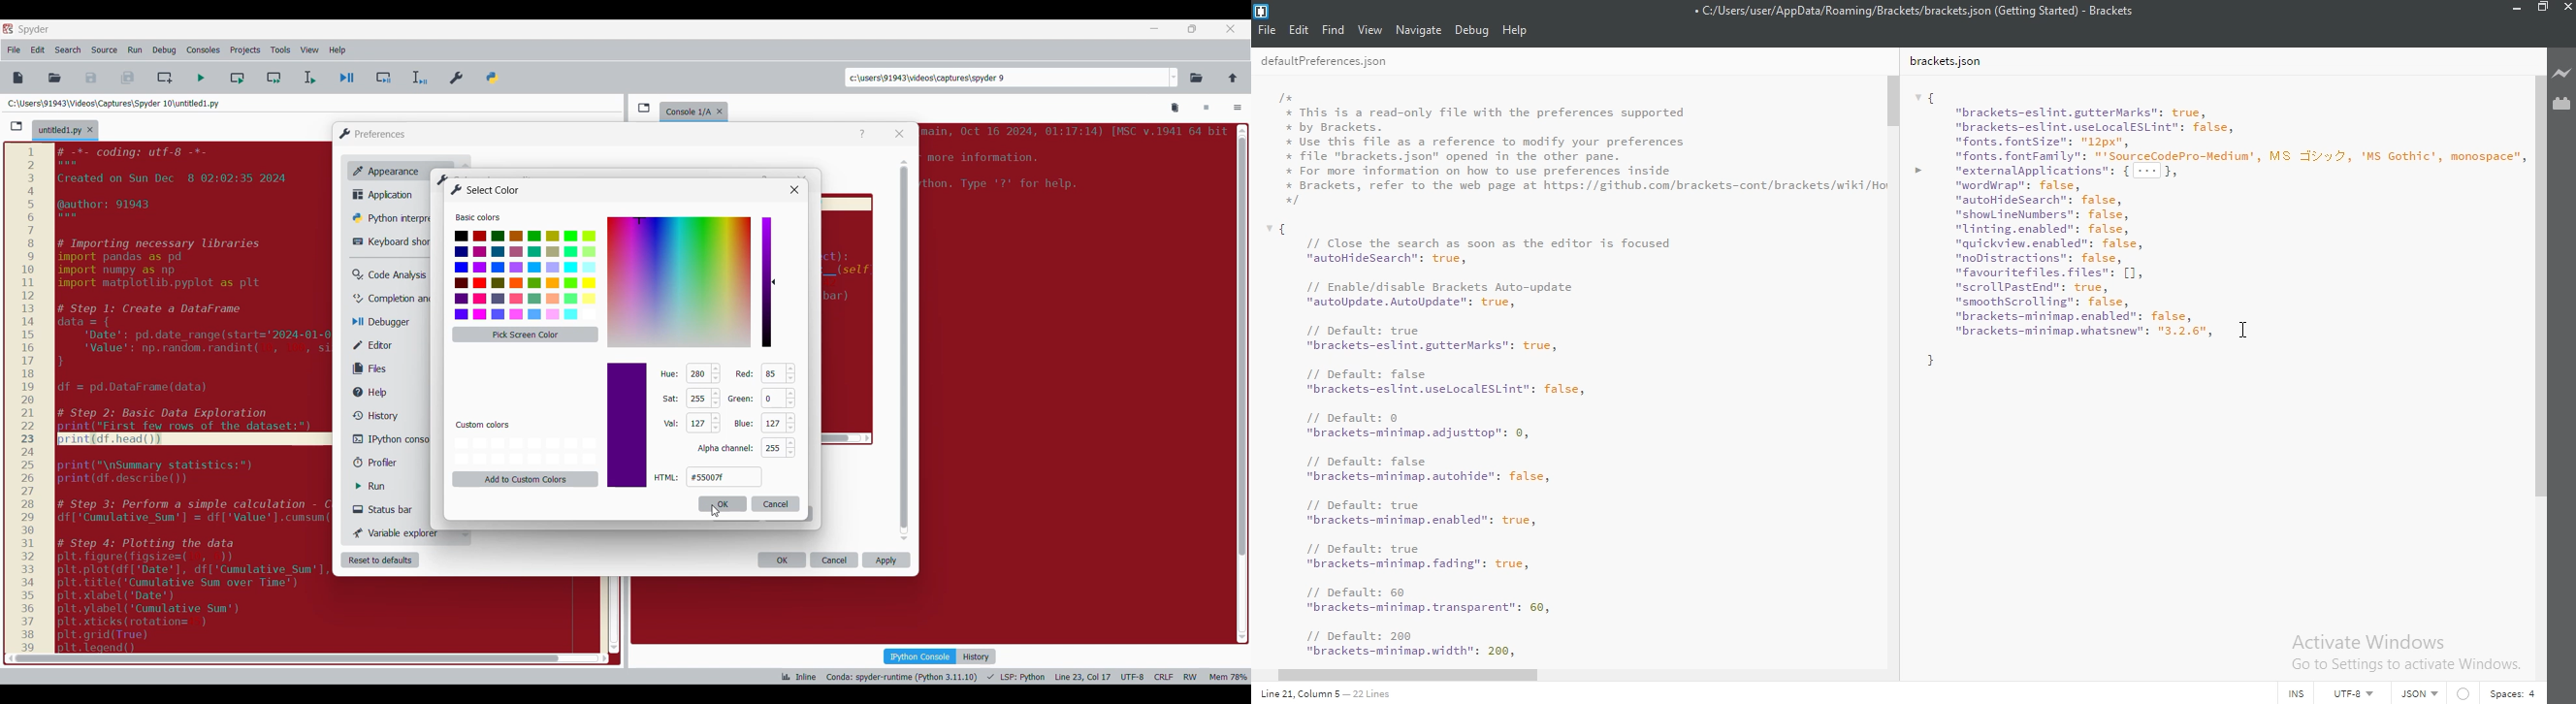 Image resolution: width=2576 pixels, height=728 pixels. Describe the element at coordinates (135, 50) in the screenshot. I see `Run menu` at that location.